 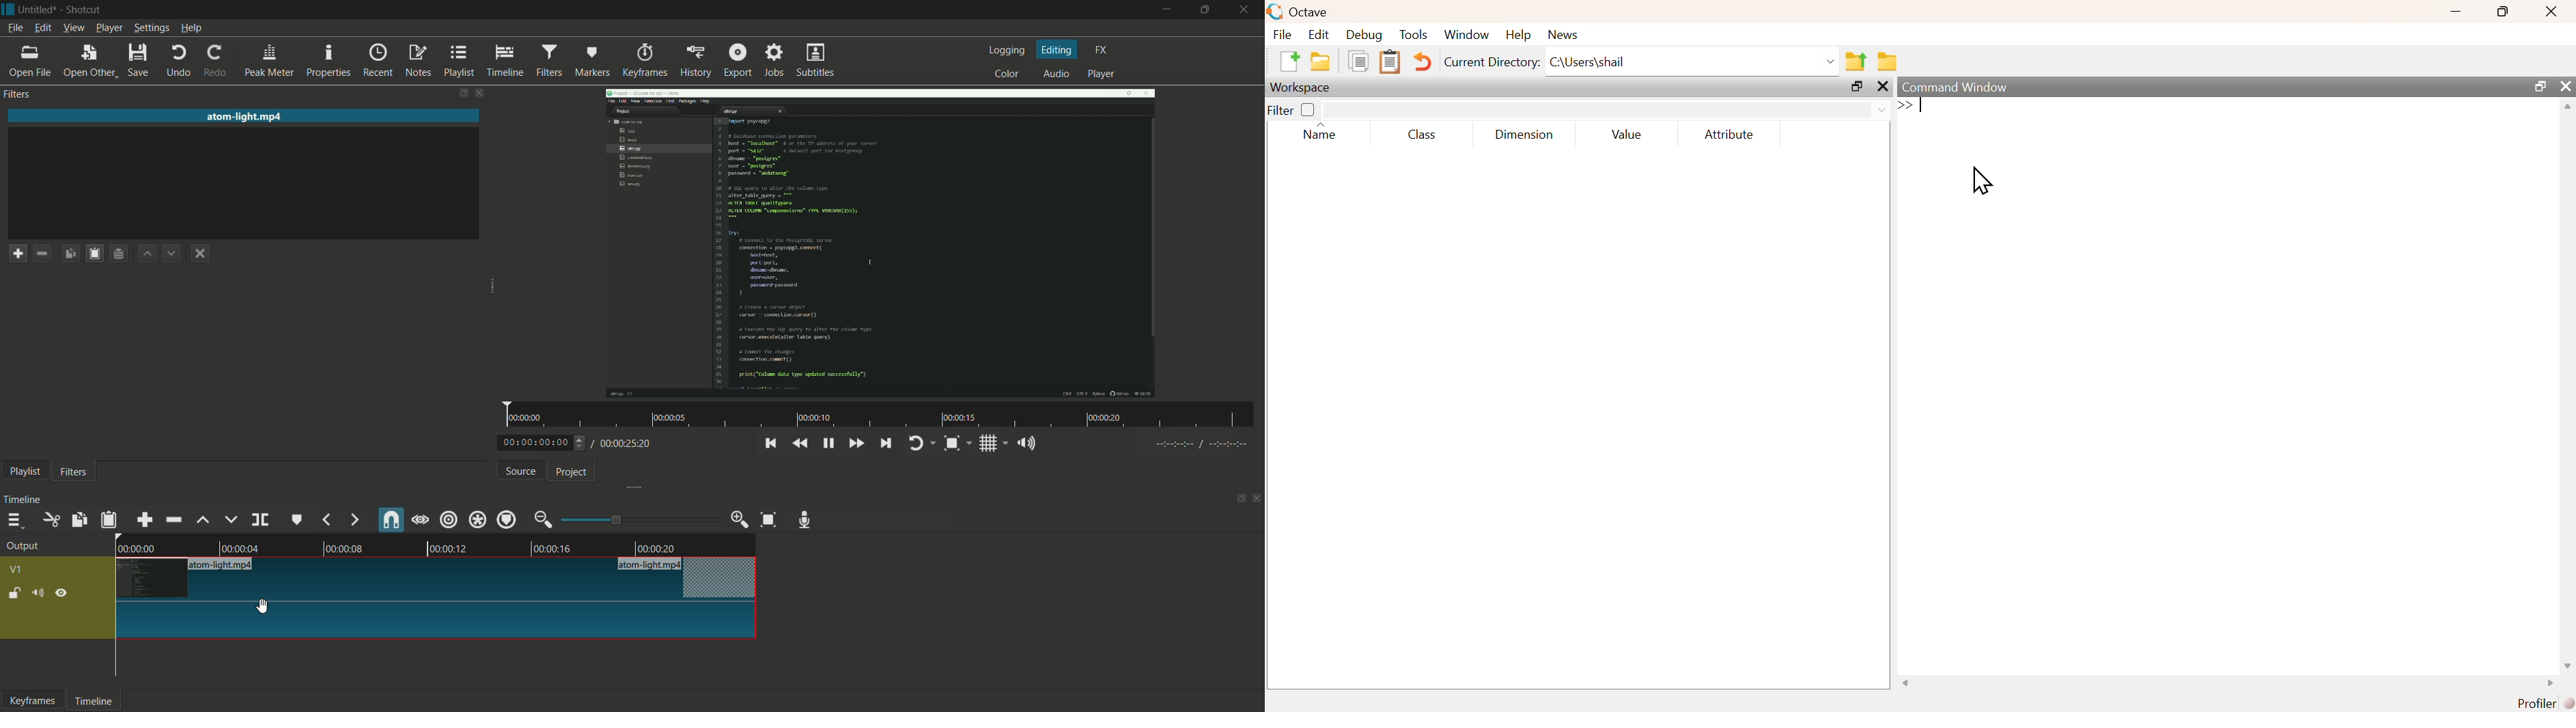 I want to click on dropdown, so click(x=1828, y=61).